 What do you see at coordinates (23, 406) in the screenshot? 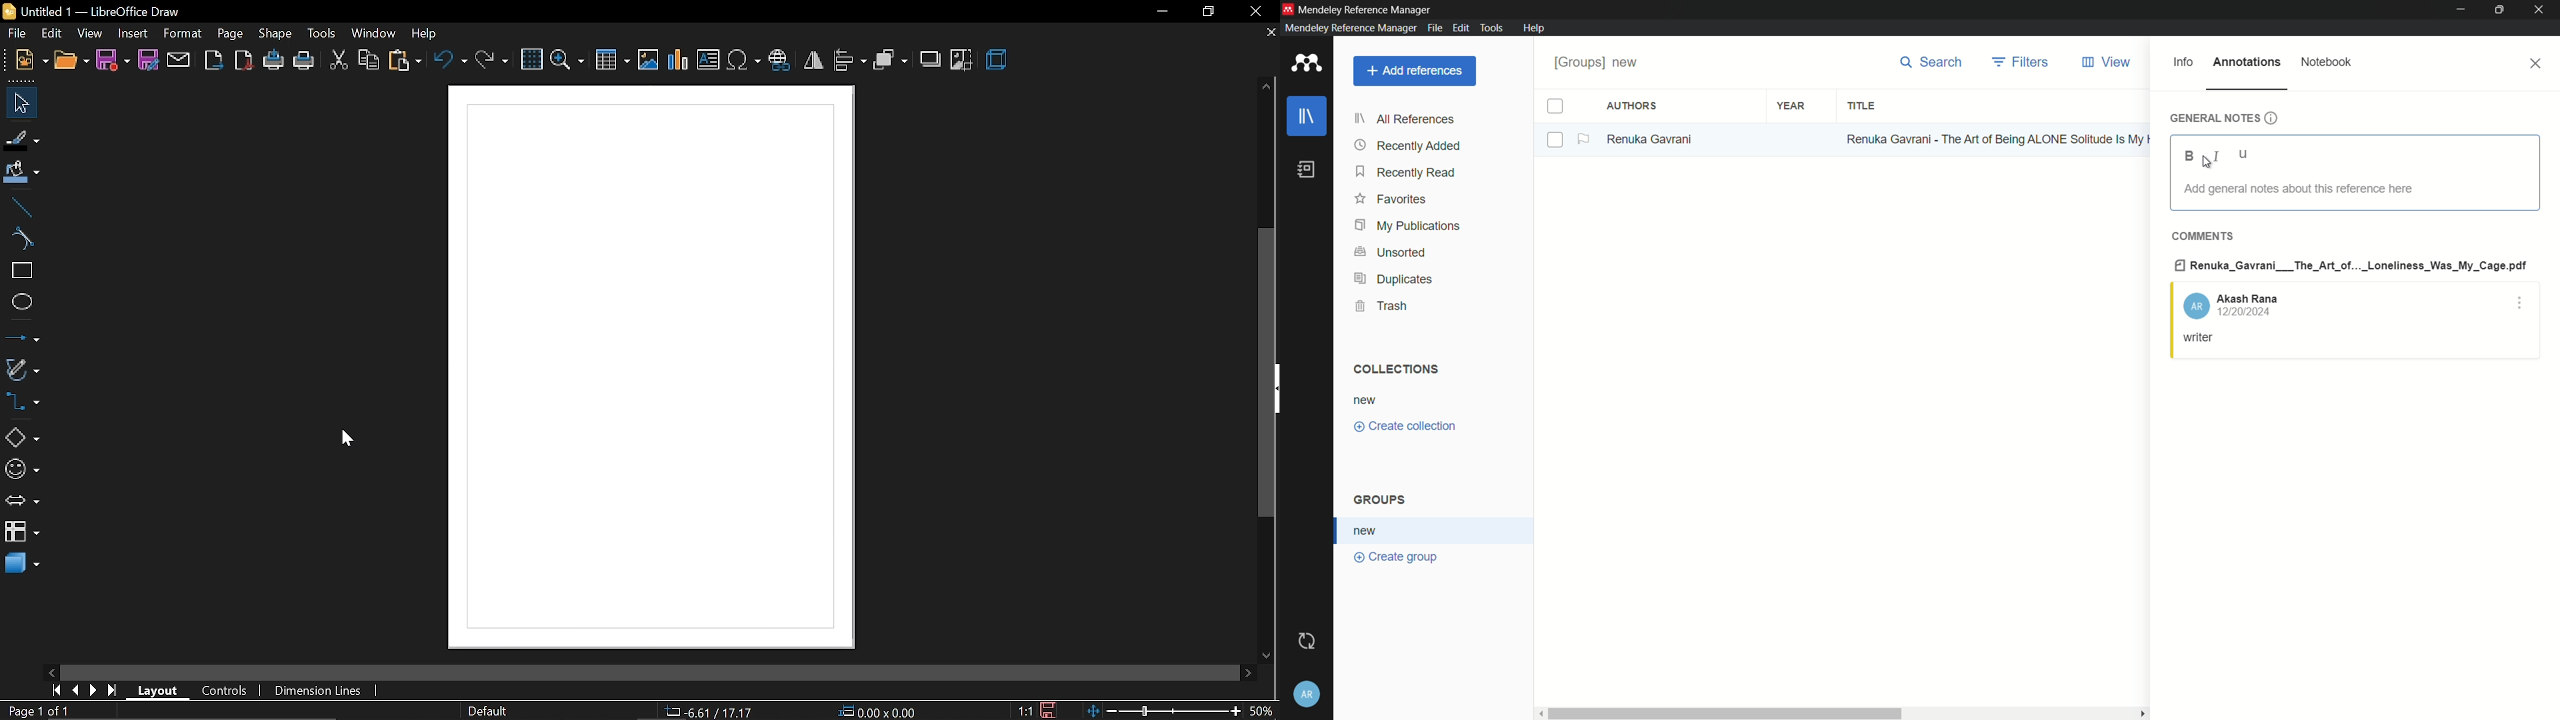
I see `connector` at bounding box center [23, 406].